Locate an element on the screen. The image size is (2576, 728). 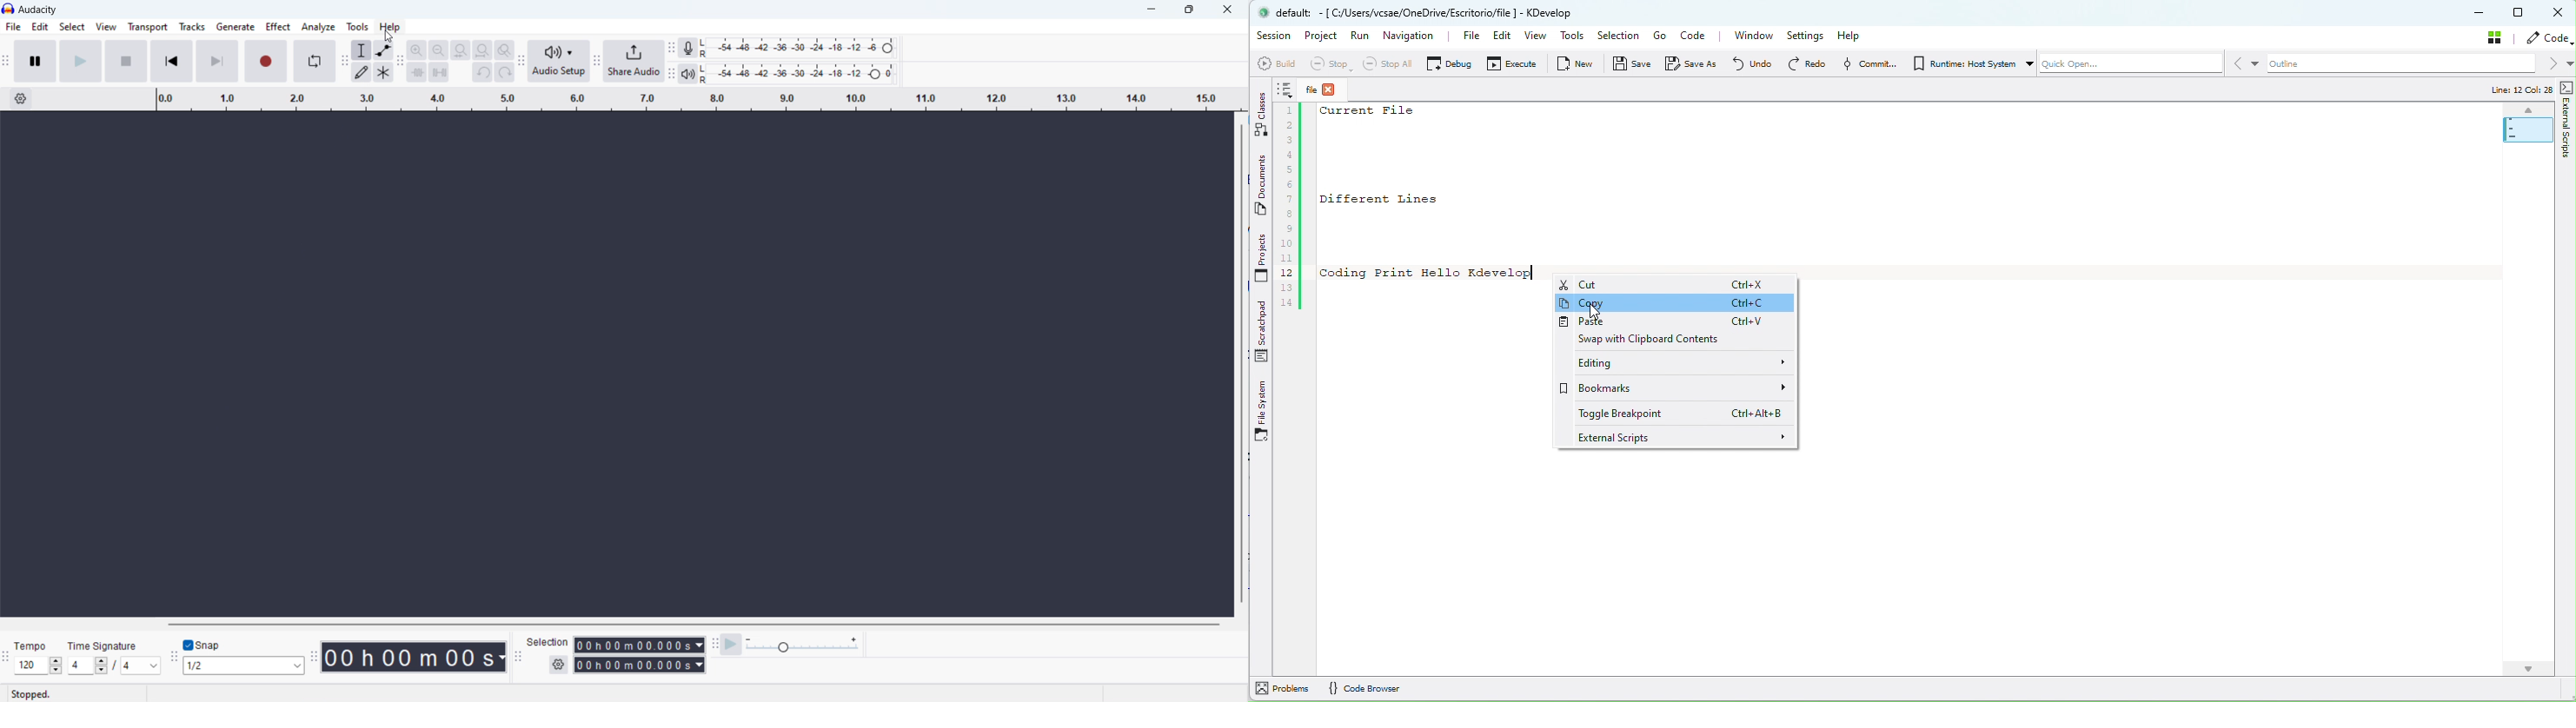
time signature toolbar is located at coordinates (6, 658).